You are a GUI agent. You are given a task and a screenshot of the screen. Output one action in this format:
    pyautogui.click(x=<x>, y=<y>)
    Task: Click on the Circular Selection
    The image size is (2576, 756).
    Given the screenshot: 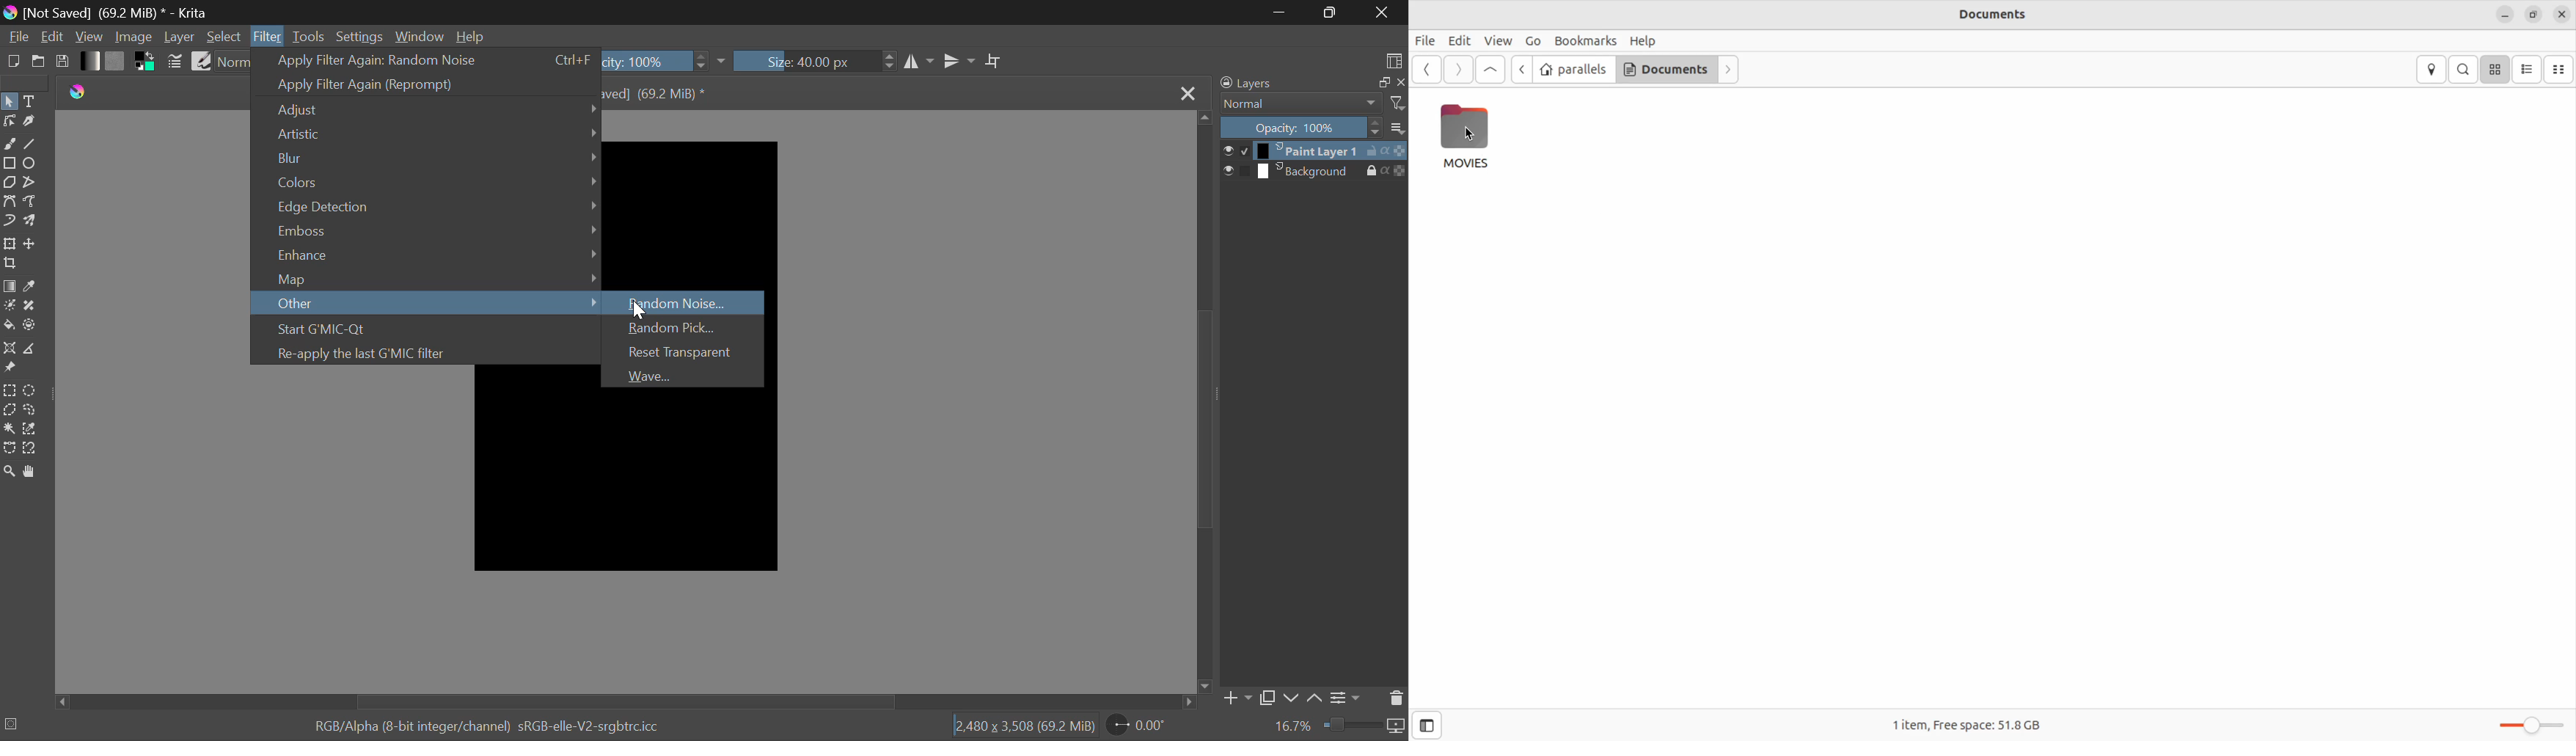 What is the action you would take?
    pyautogui.click(x=32, y=390)
    